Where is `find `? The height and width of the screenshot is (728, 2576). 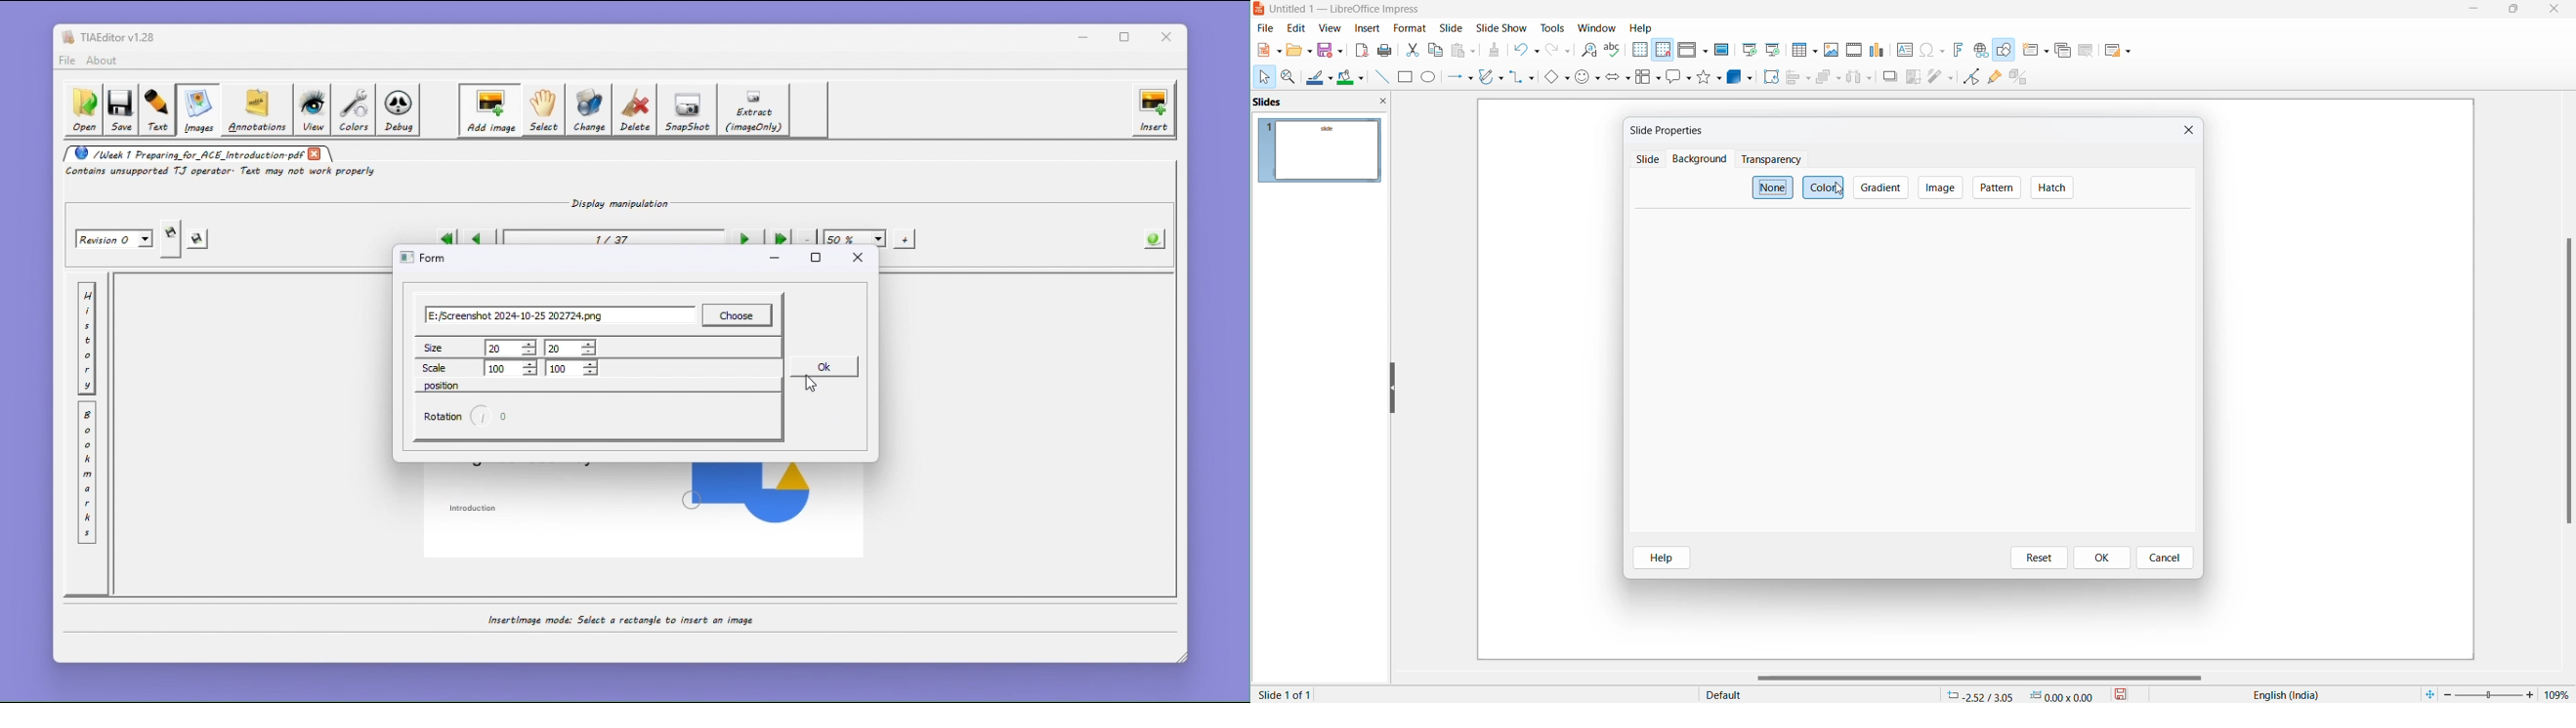 find  is located at coordinates (1590, 50).